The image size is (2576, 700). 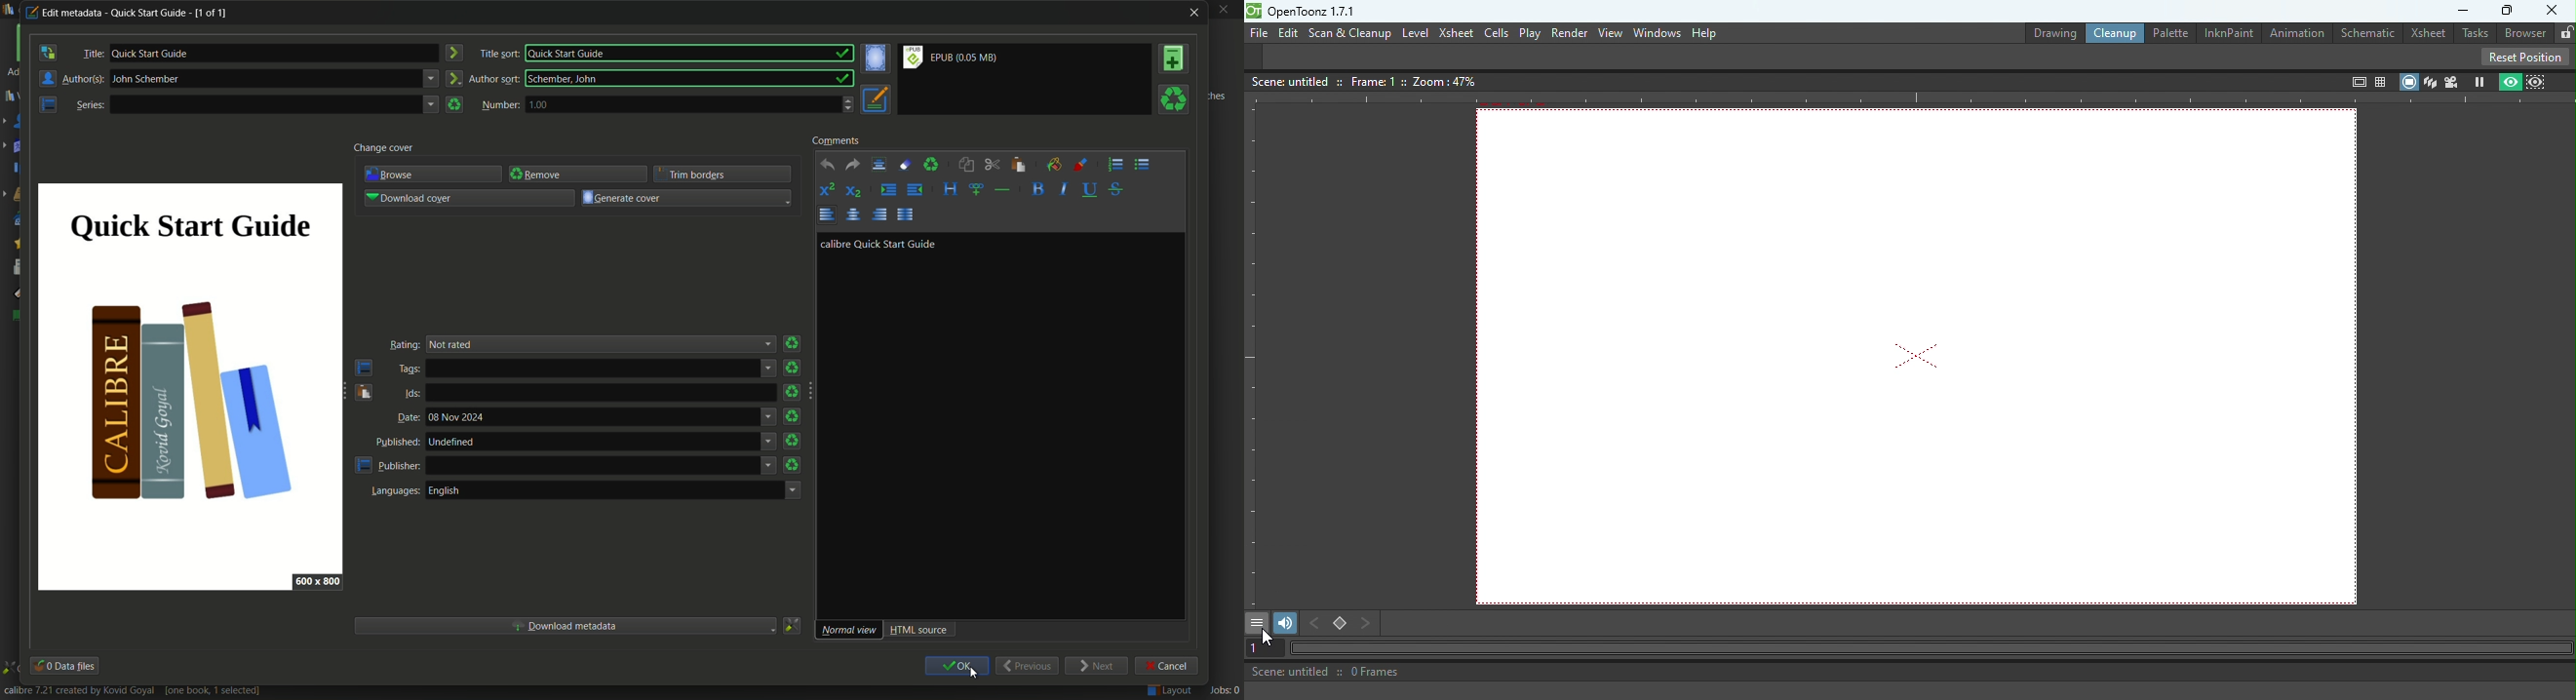 What do you see at coordinates (395, 172) in the screenshot?
I see `browse` at bounding box center [395, 172].